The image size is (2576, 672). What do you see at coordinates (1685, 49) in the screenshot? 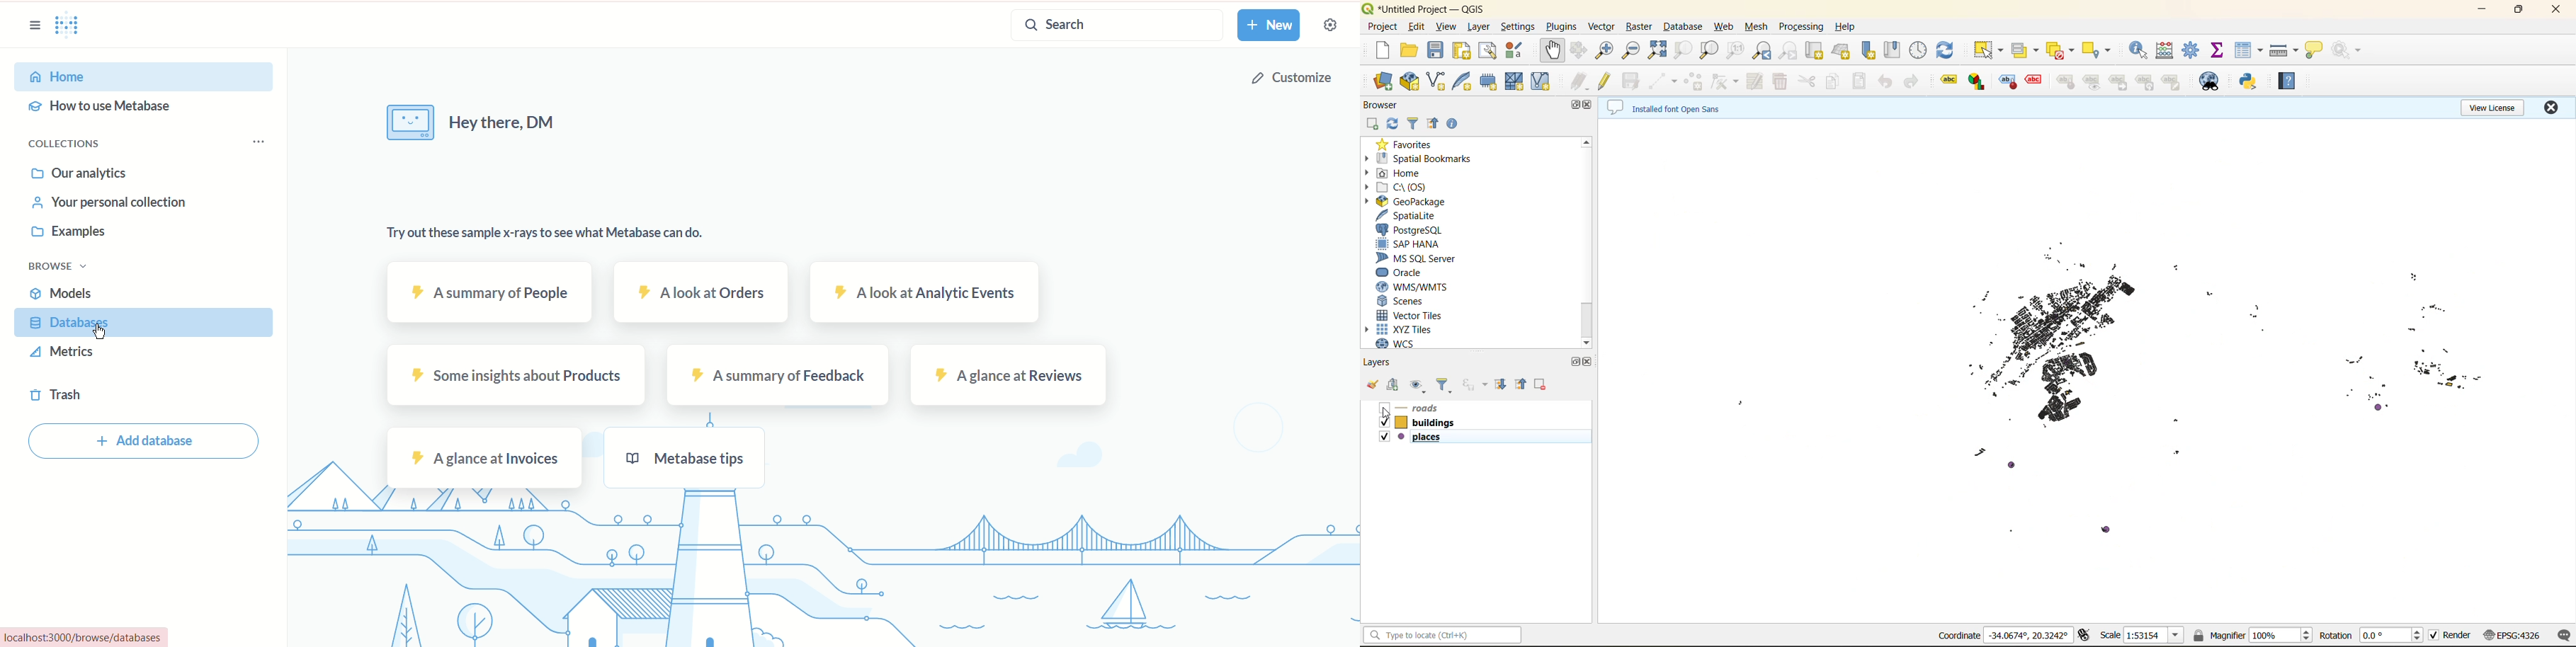
I see `zoom selection` at bounding box center [1685, 49].